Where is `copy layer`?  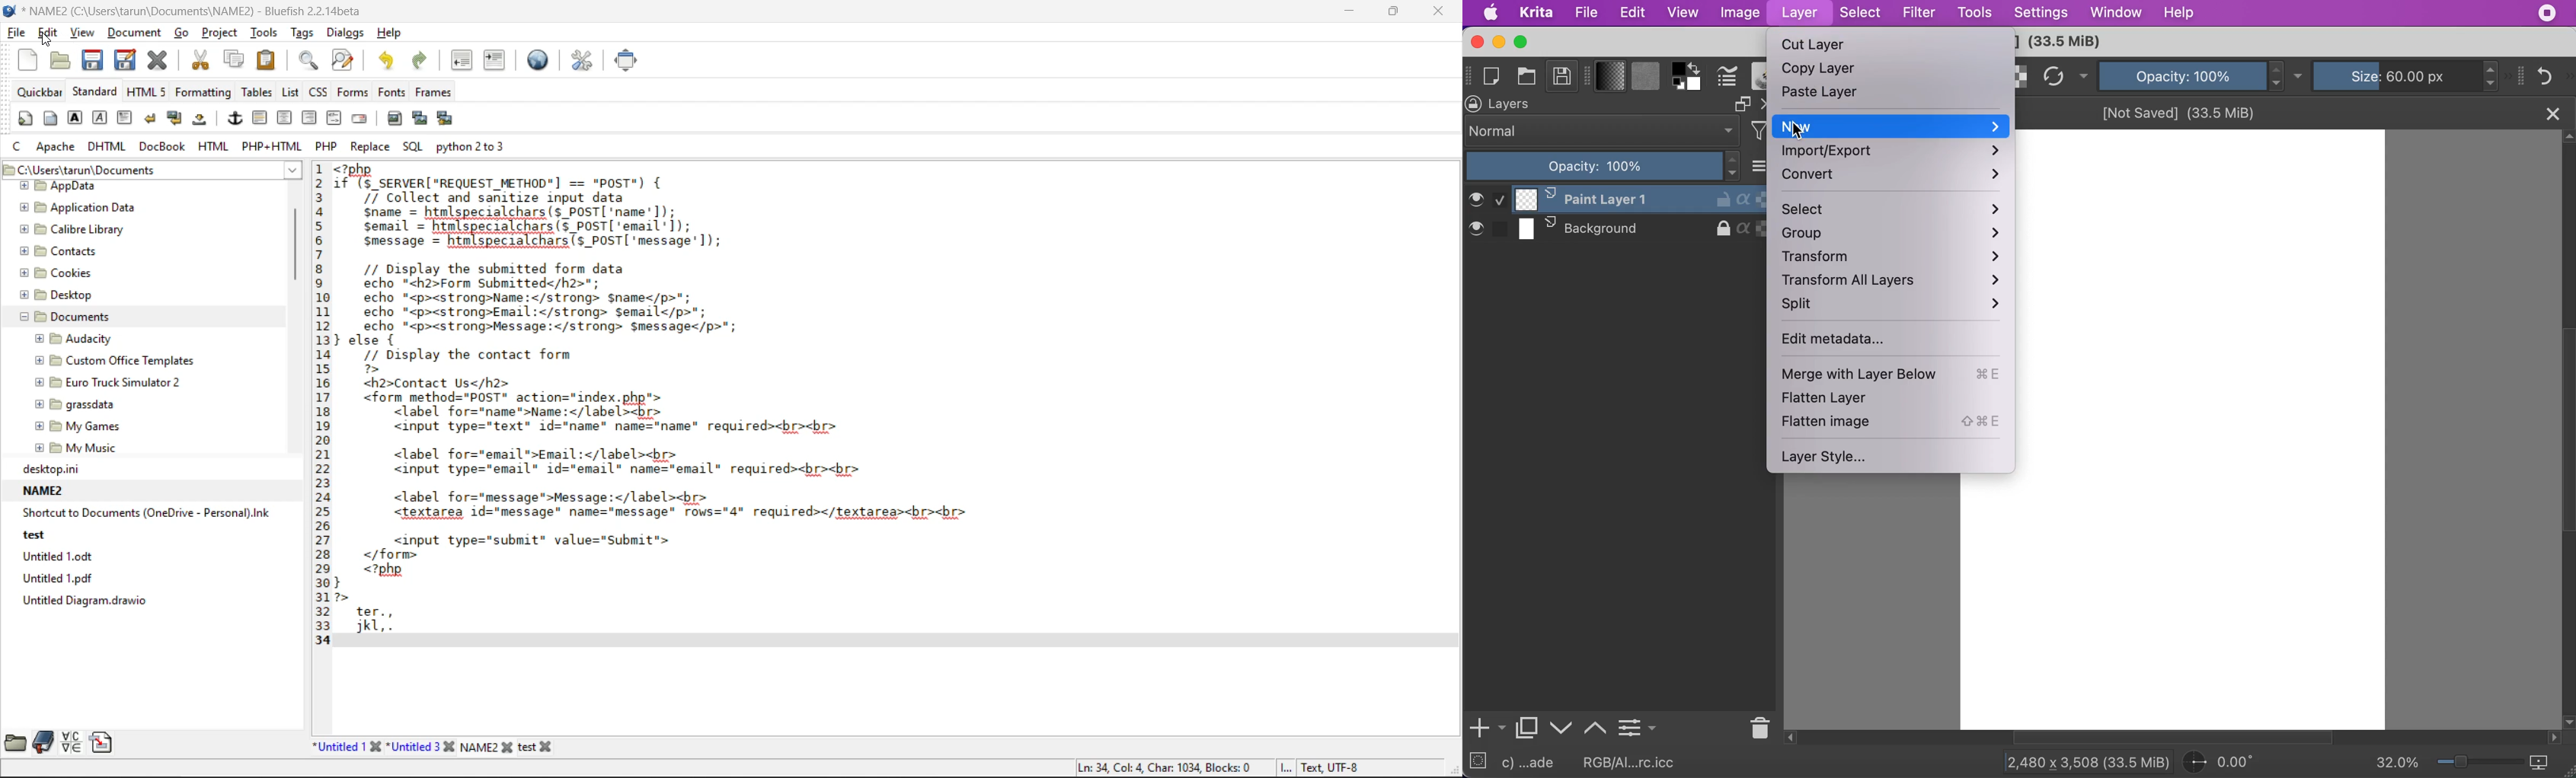 copy layer is located at coordinates (1824, 71).